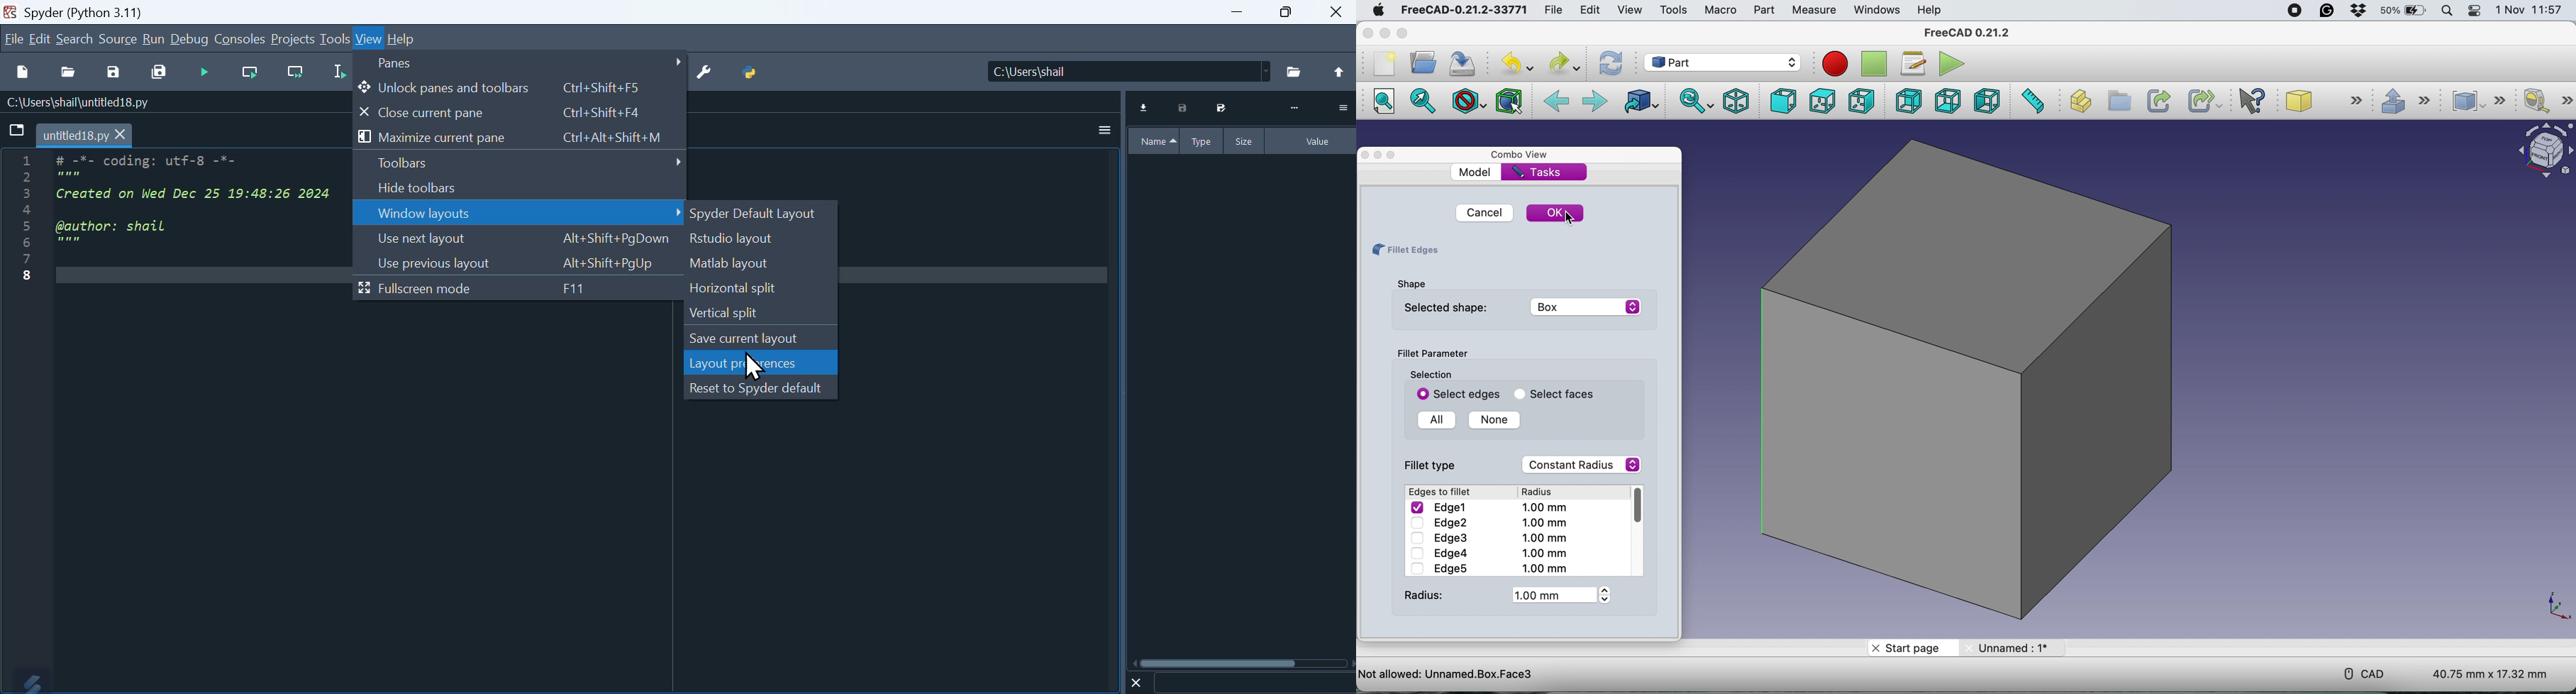  What do you see at coordinates (70, 74) in the screenshot?
I see `Open` at bounding box center [70, 74].